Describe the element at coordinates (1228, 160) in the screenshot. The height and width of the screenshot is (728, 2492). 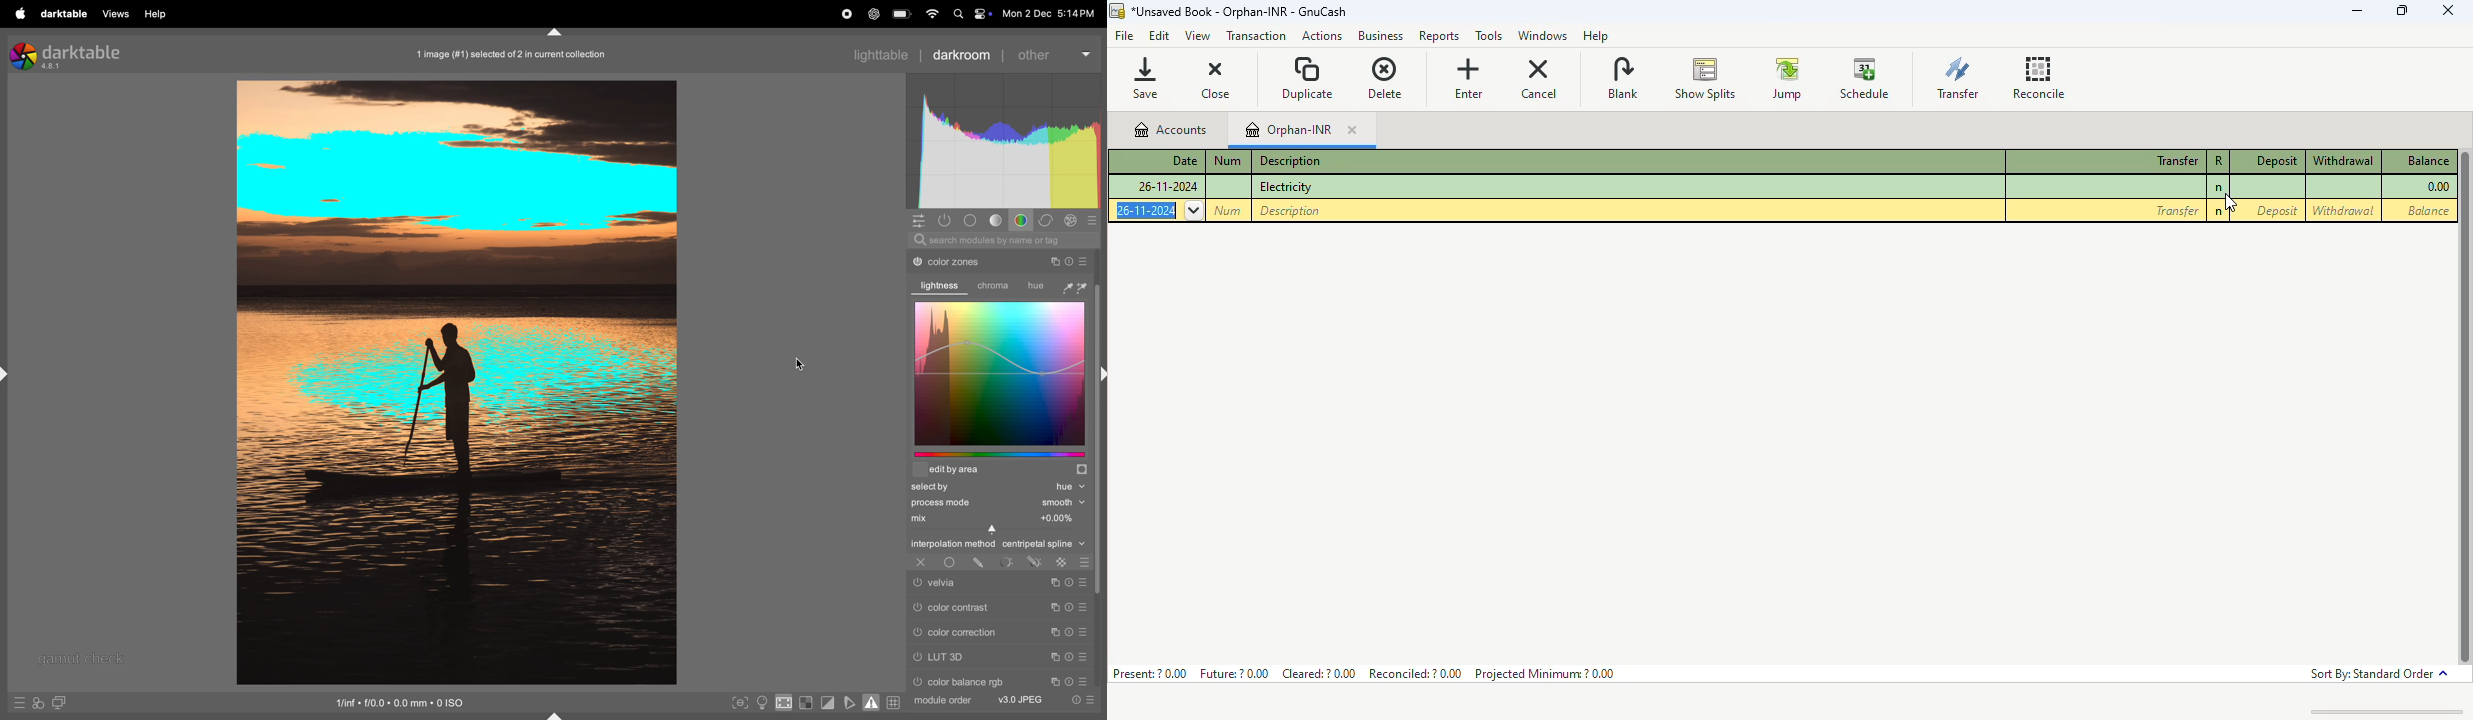
I see `num` at that location.